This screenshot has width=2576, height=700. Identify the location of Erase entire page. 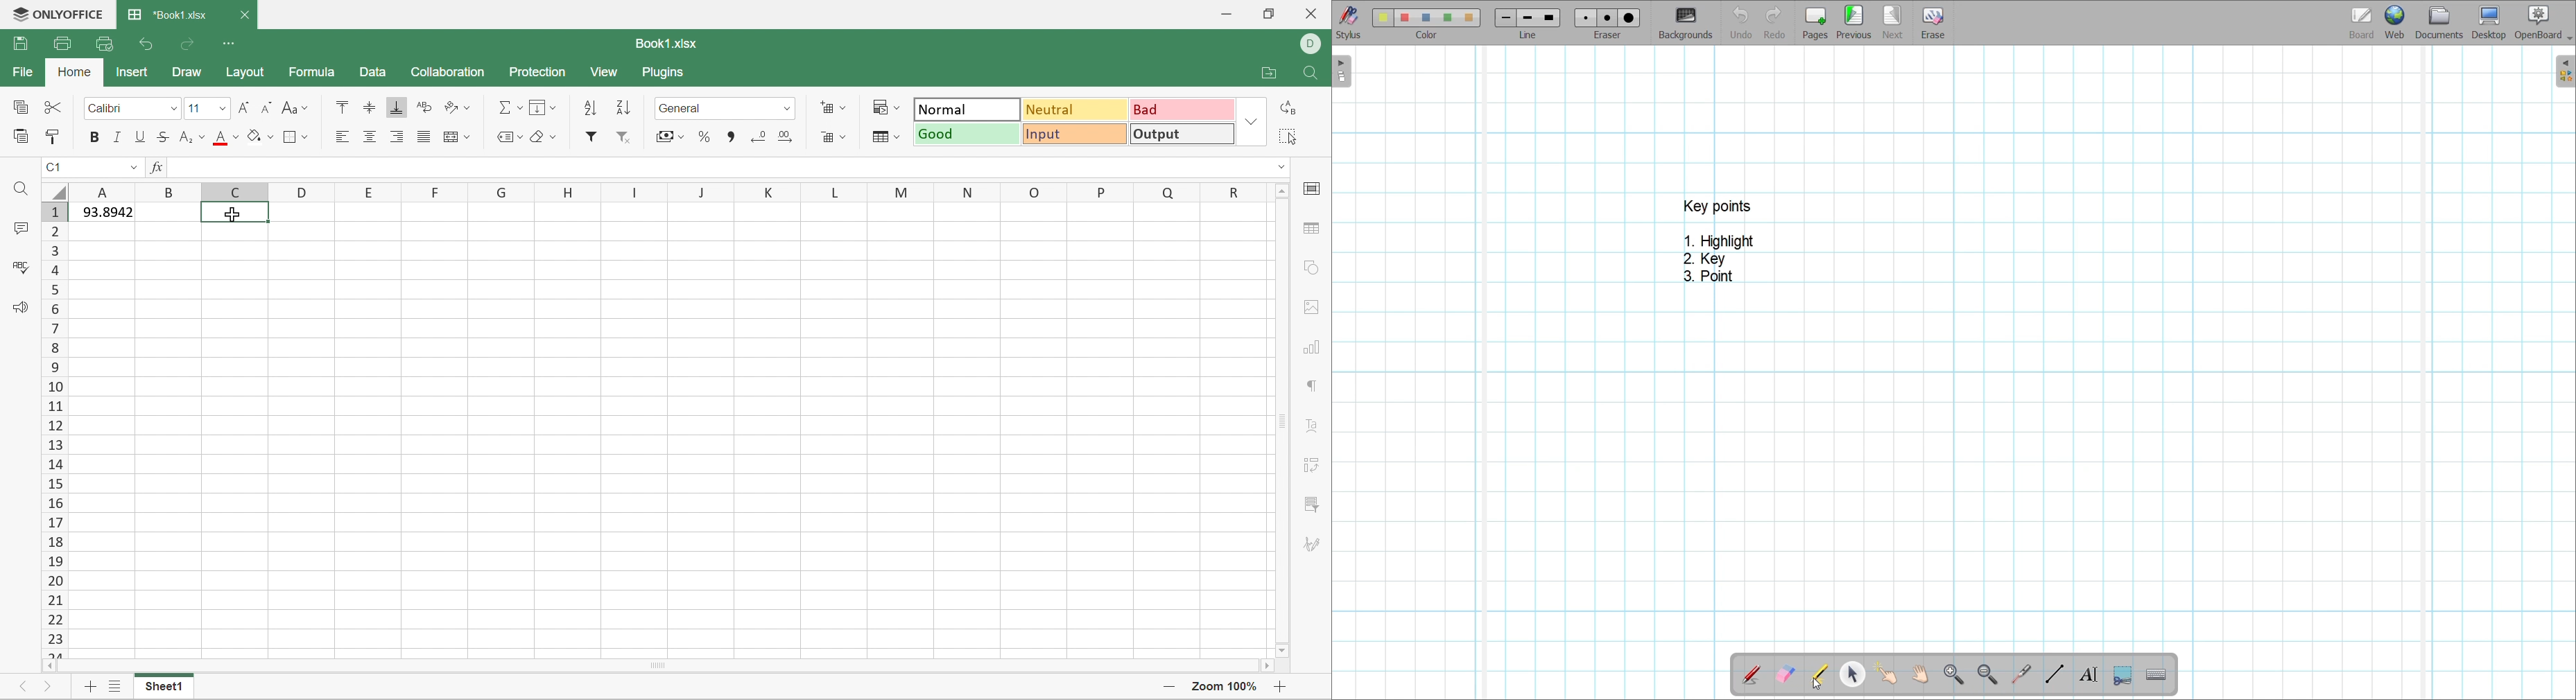
(1932, 23).